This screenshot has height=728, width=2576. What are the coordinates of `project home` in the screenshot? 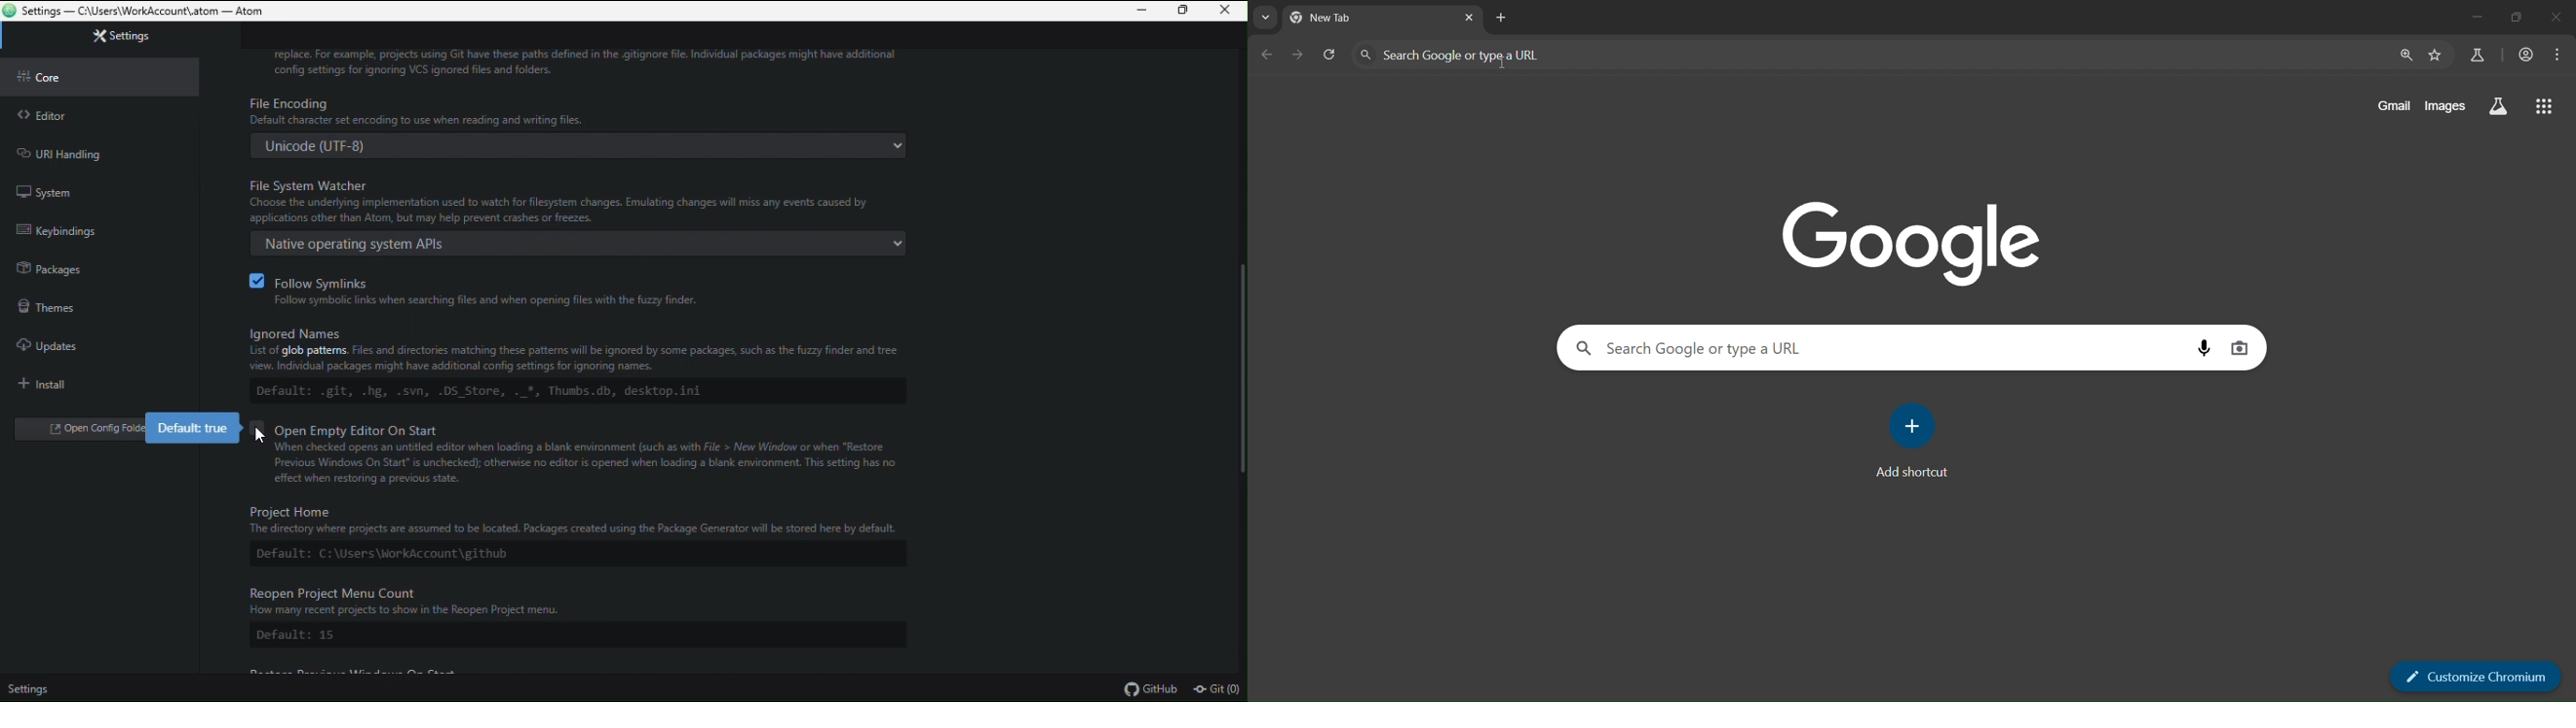 It's located at (581, 519).